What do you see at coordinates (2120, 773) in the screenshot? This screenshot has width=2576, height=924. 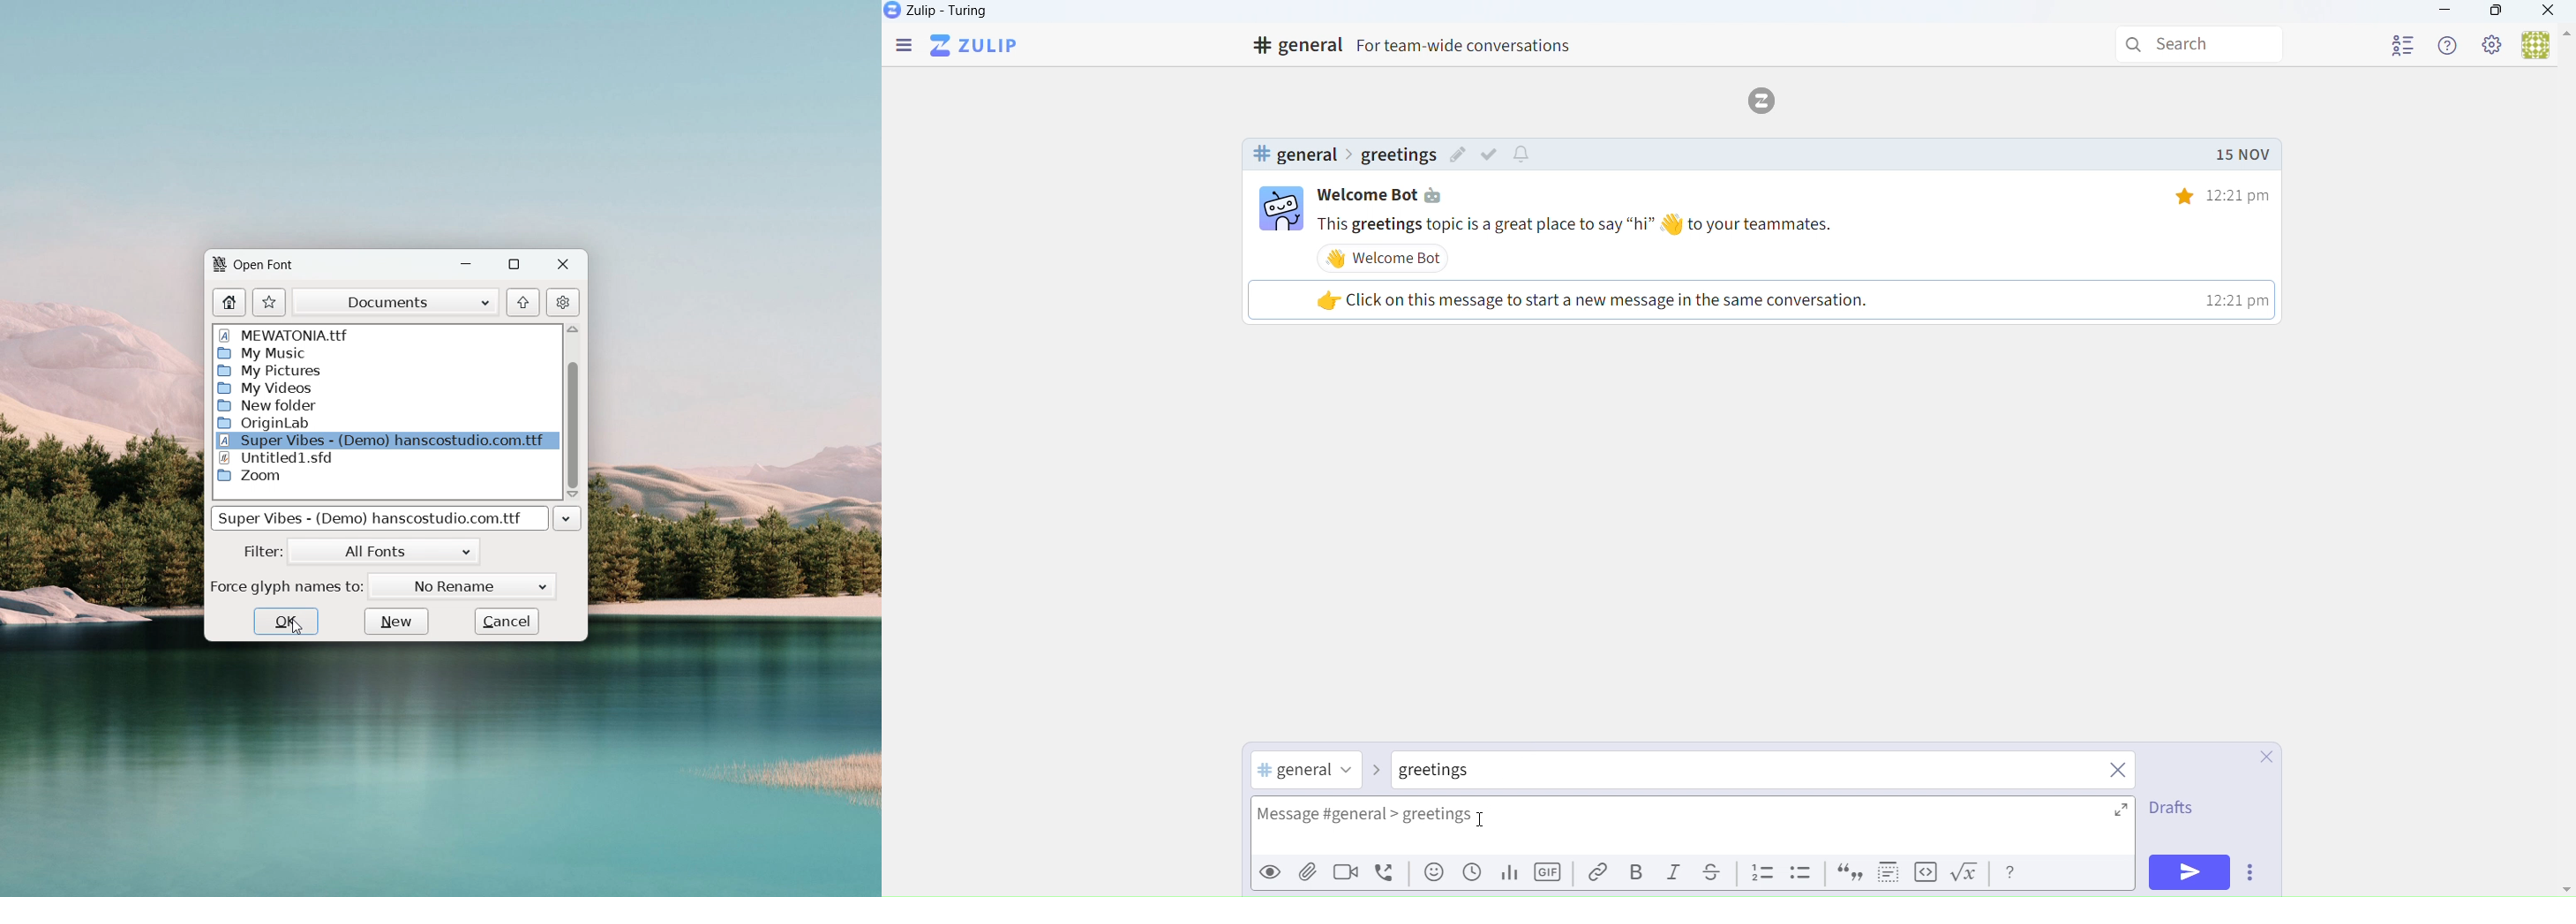 I see `close` at bounding box center [2120, 773].